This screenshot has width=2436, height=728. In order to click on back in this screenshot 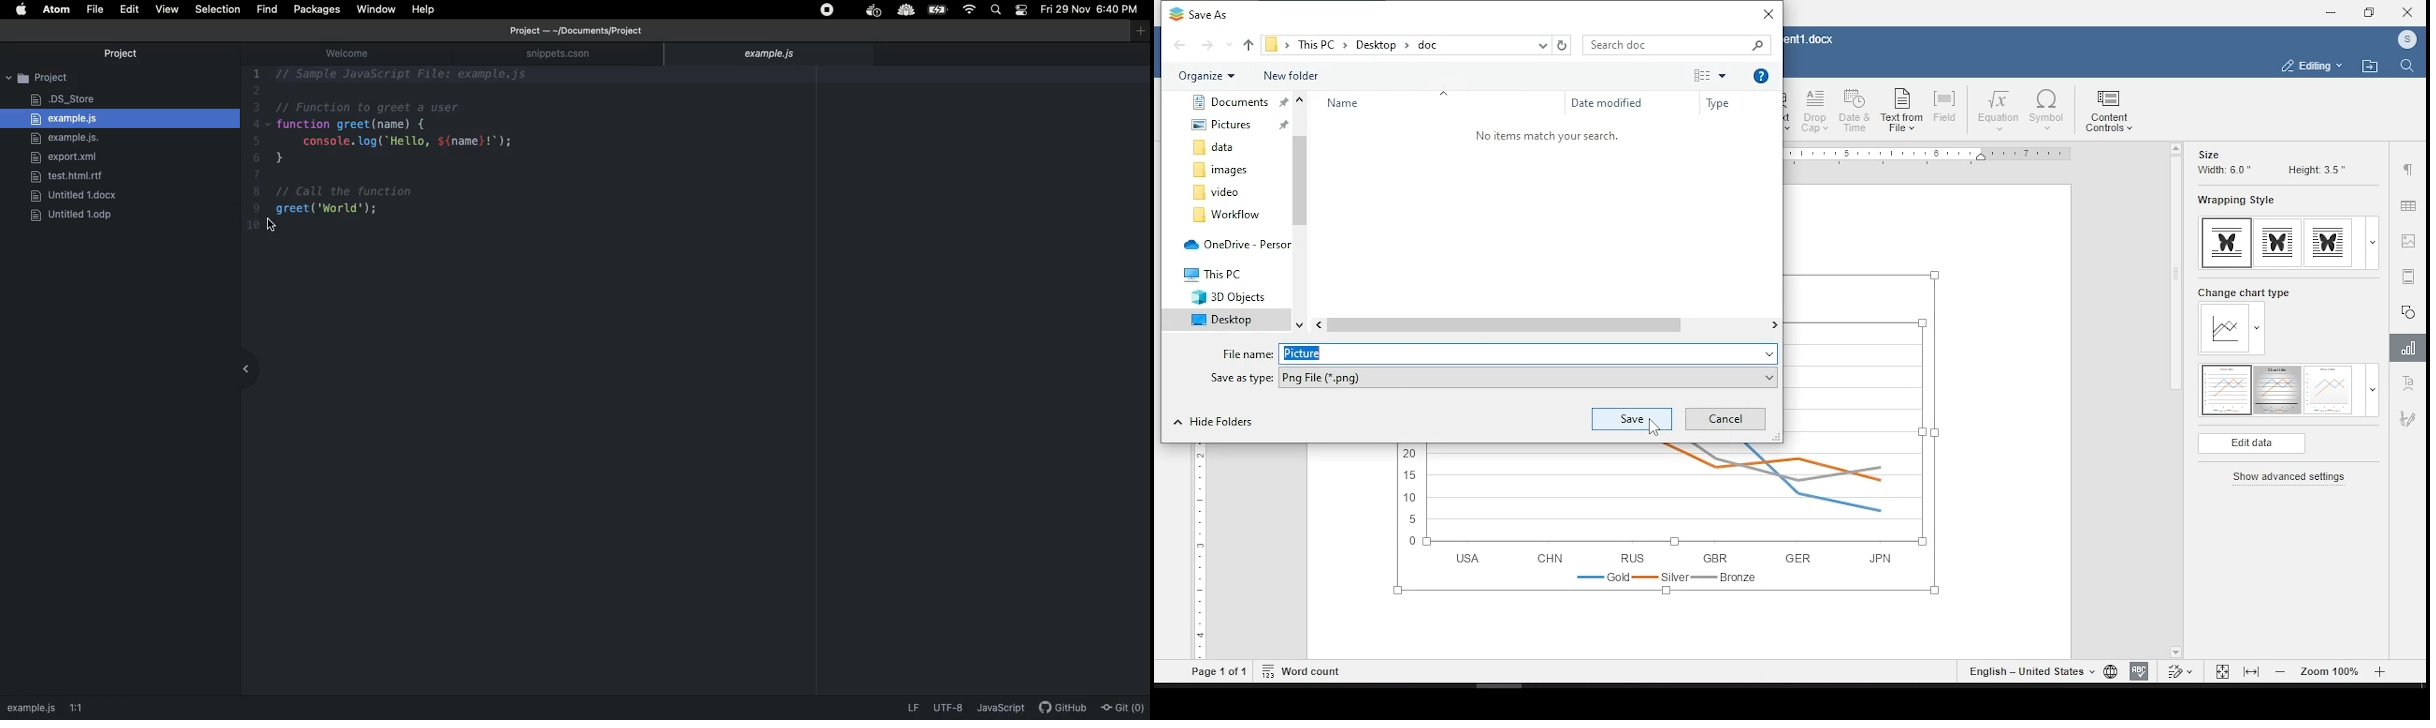, I will do `click(1181, 46)`.